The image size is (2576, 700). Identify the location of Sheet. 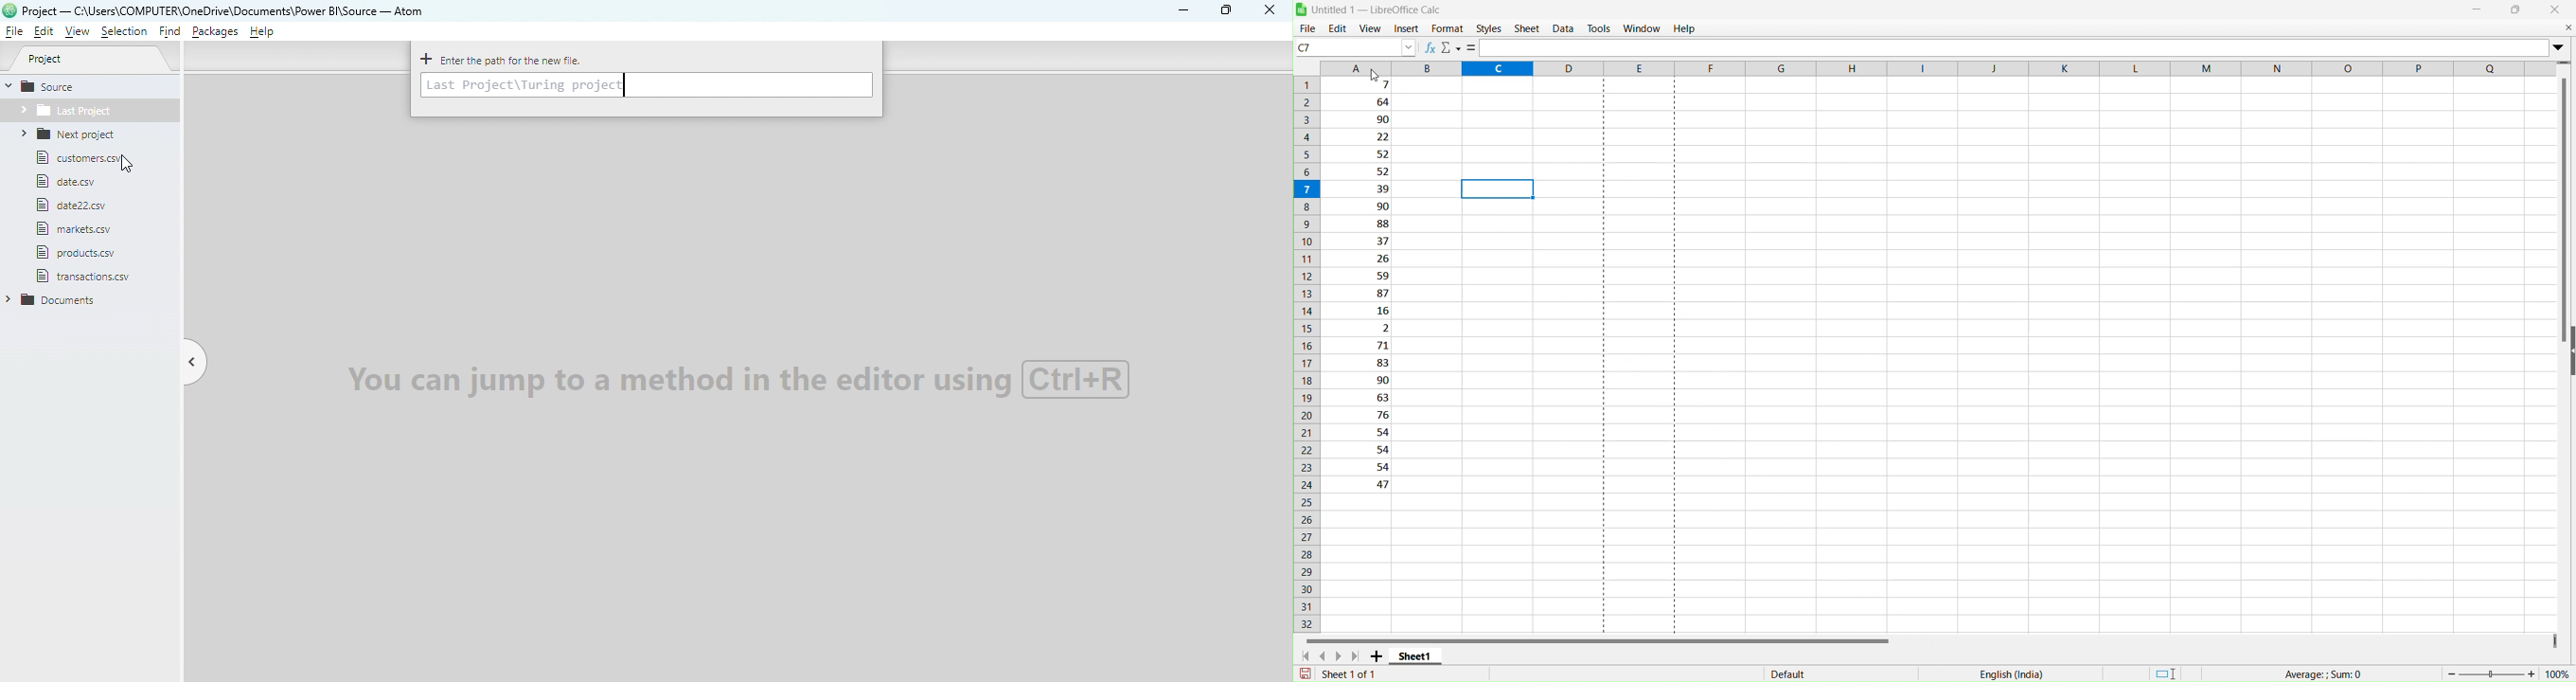
(1527, 28).